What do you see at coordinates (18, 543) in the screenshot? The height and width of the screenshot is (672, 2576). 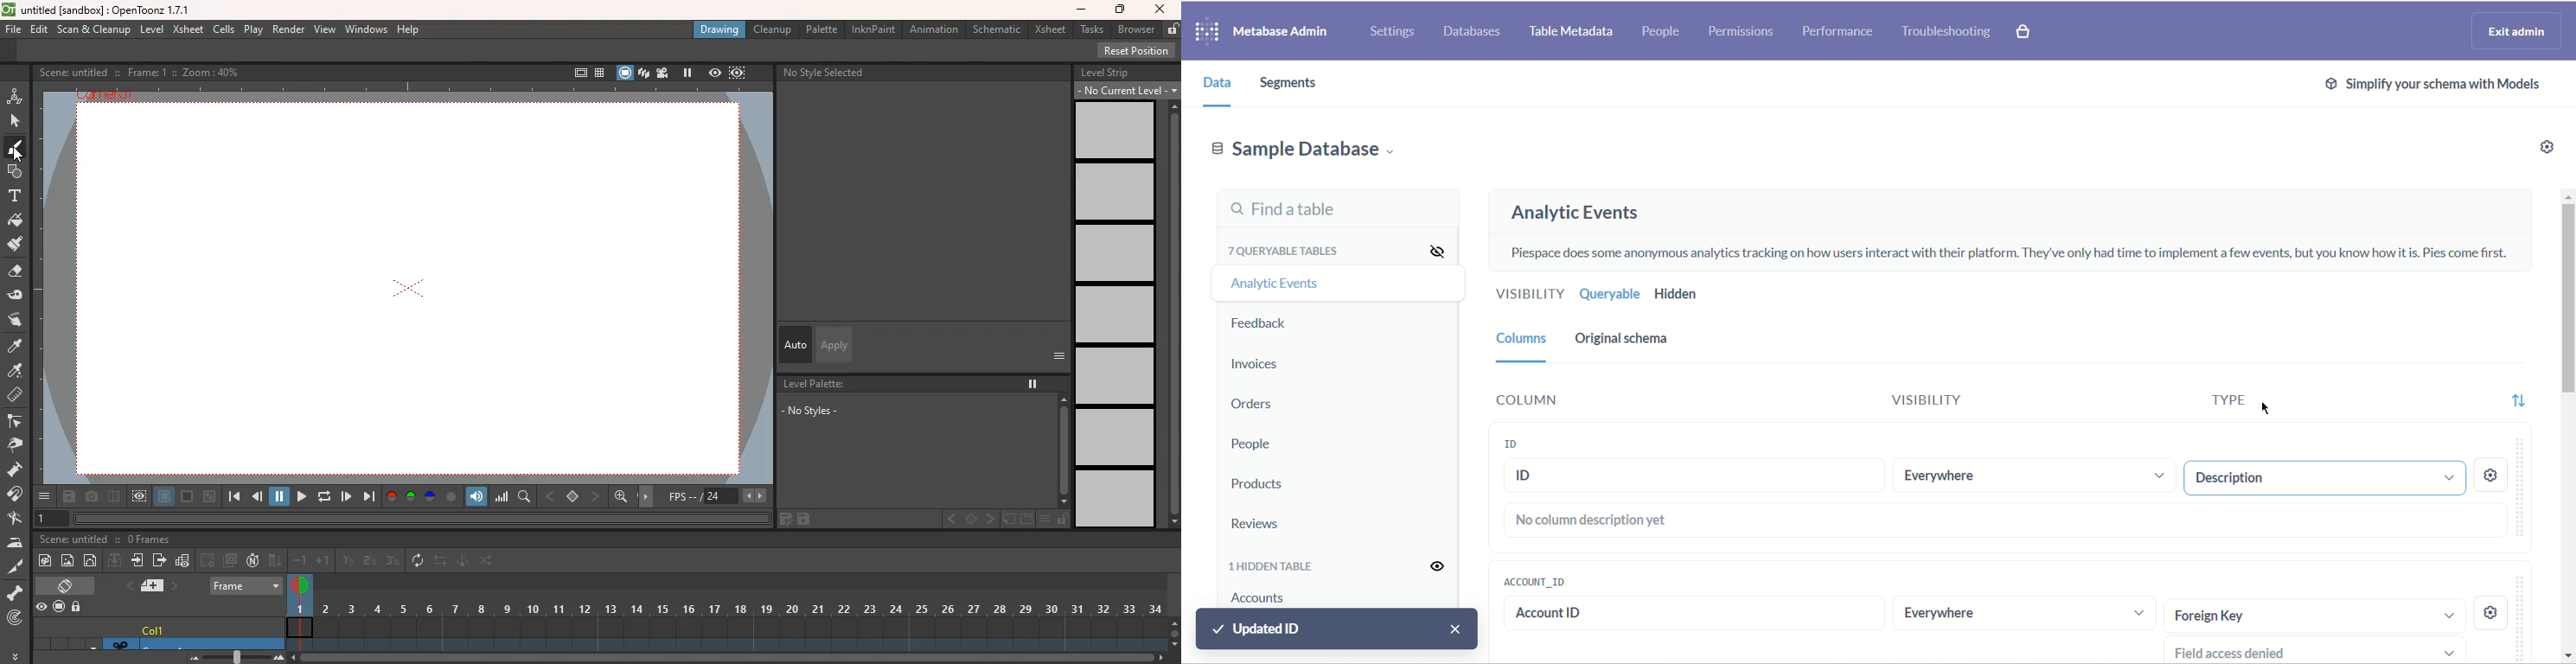 I see `iron` at bounding box center [18, 543].